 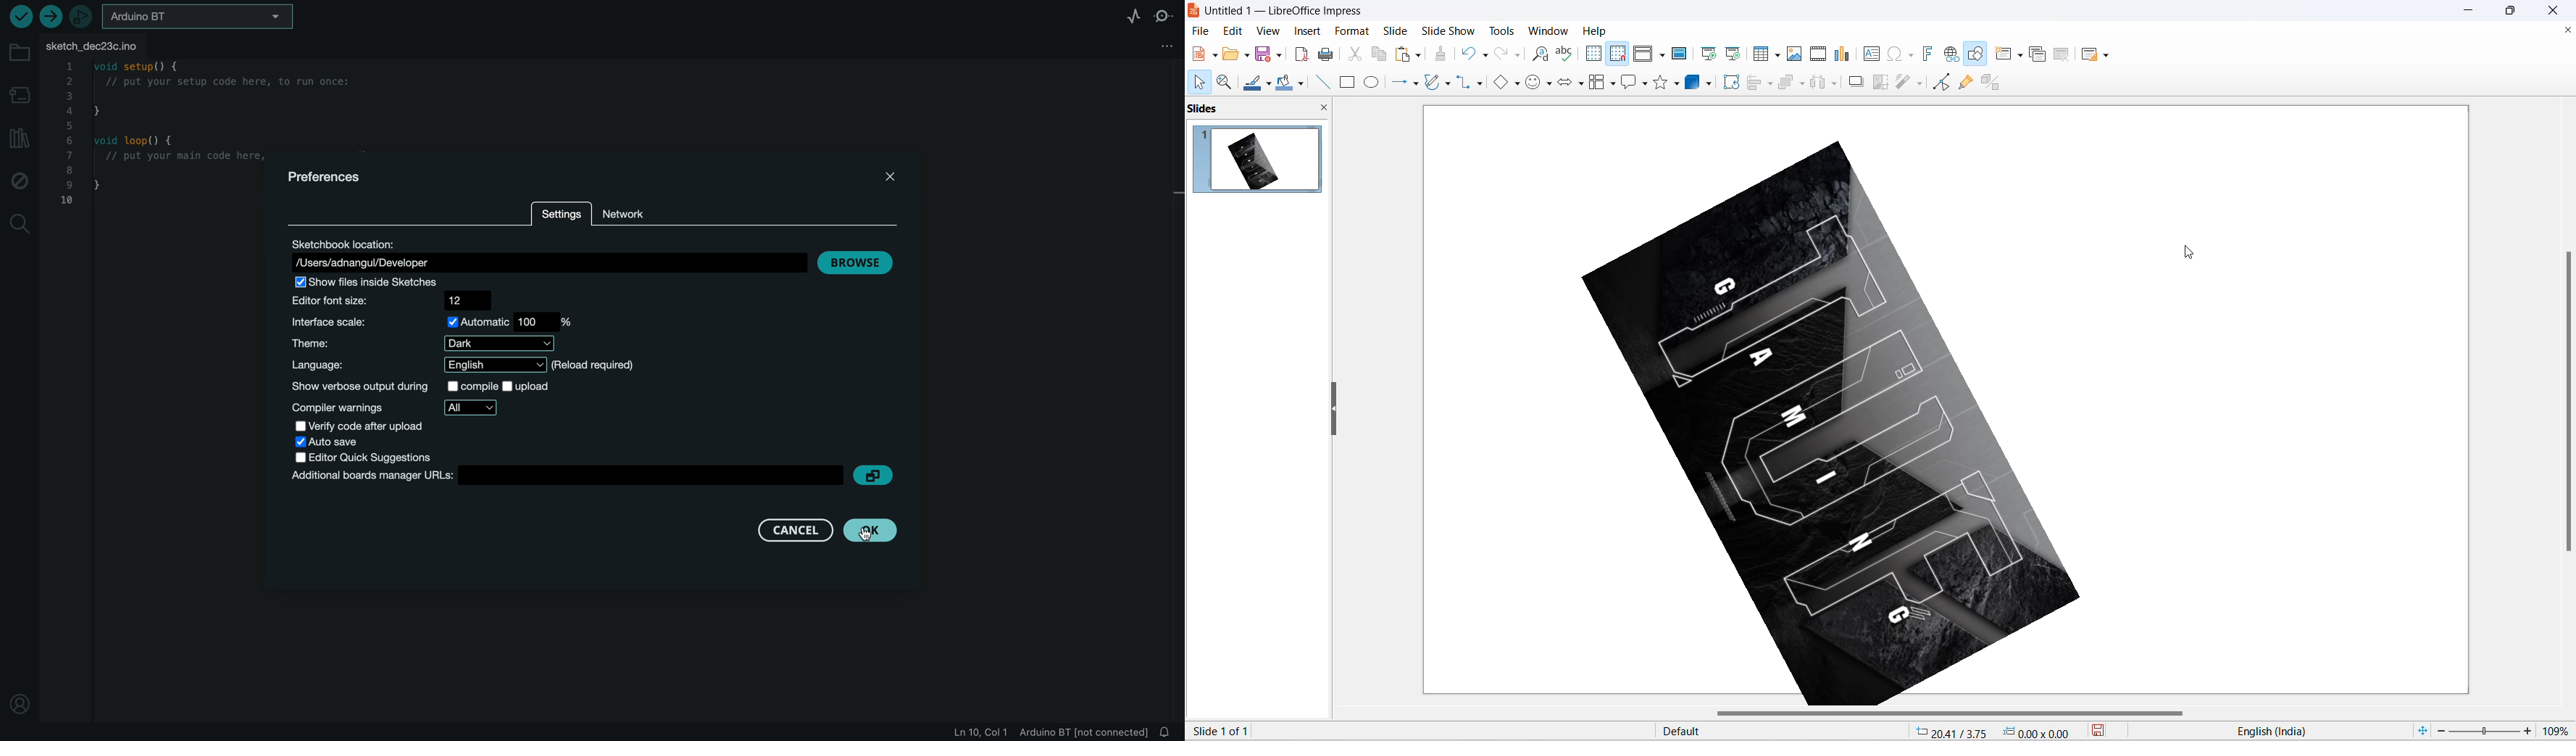 What do you see at coordinates (1299, 730) in the screenshot?
I see `image selected text` at bounding box center [1299, 730].